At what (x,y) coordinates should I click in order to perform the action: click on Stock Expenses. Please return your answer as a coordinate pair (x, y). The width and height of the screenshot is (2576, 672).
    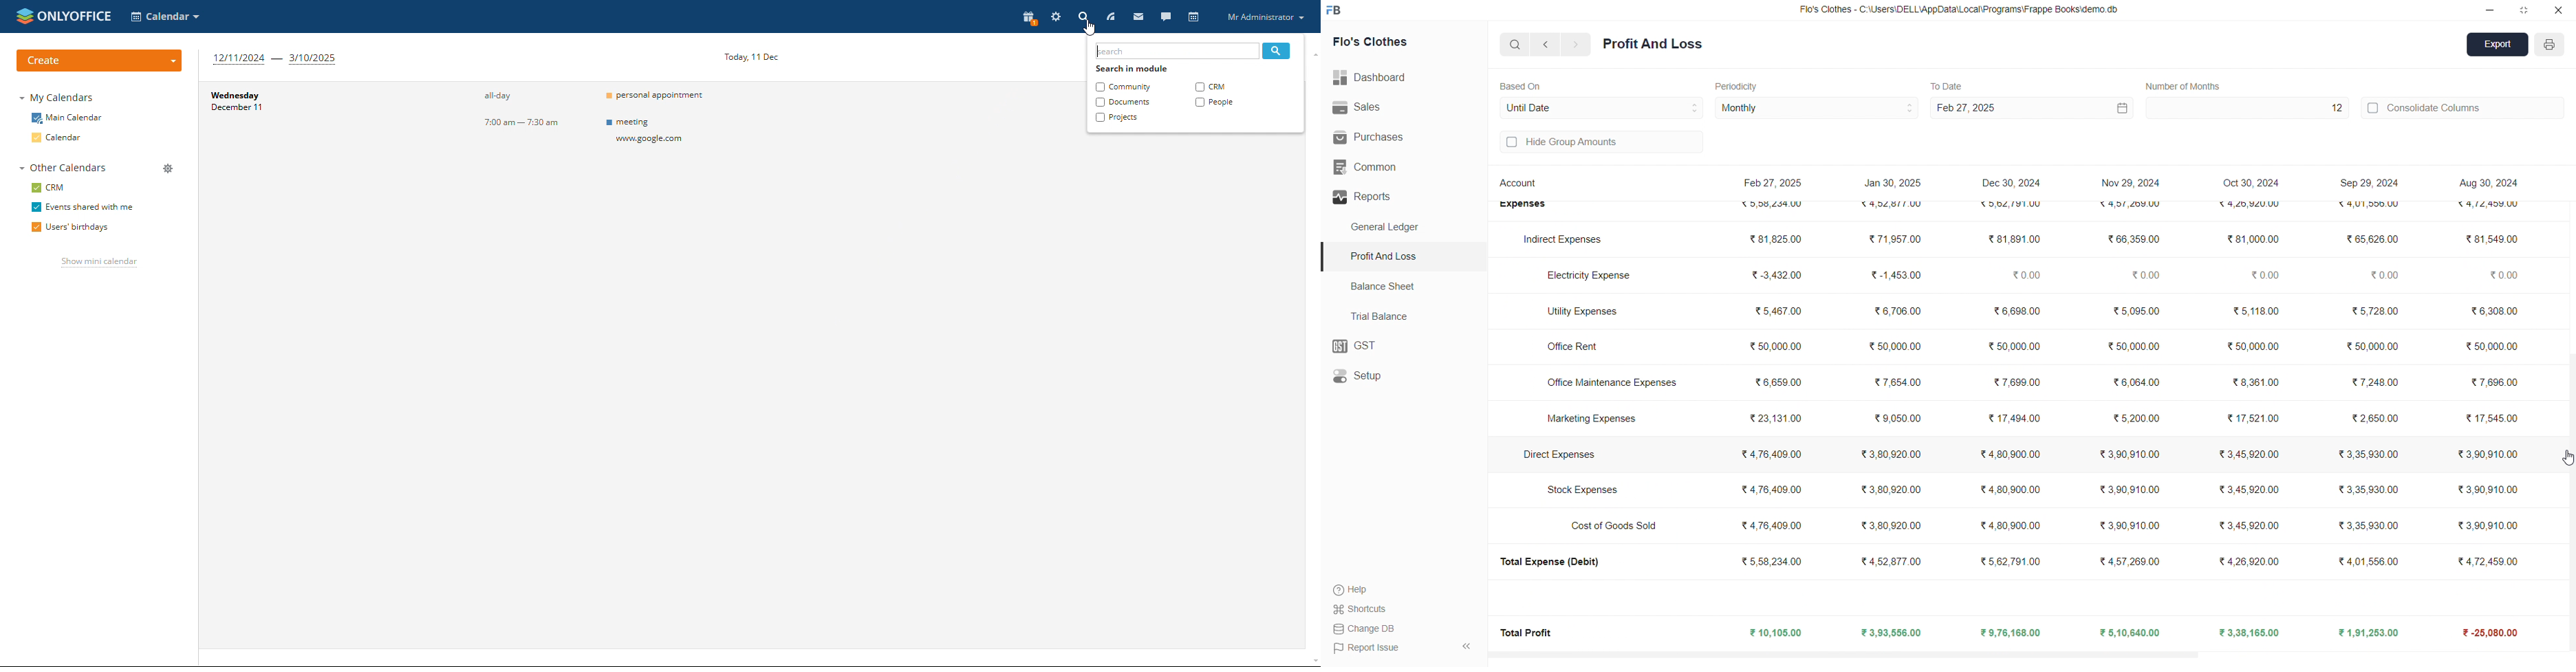
    Looking at the image, I should click on (1583, 490).